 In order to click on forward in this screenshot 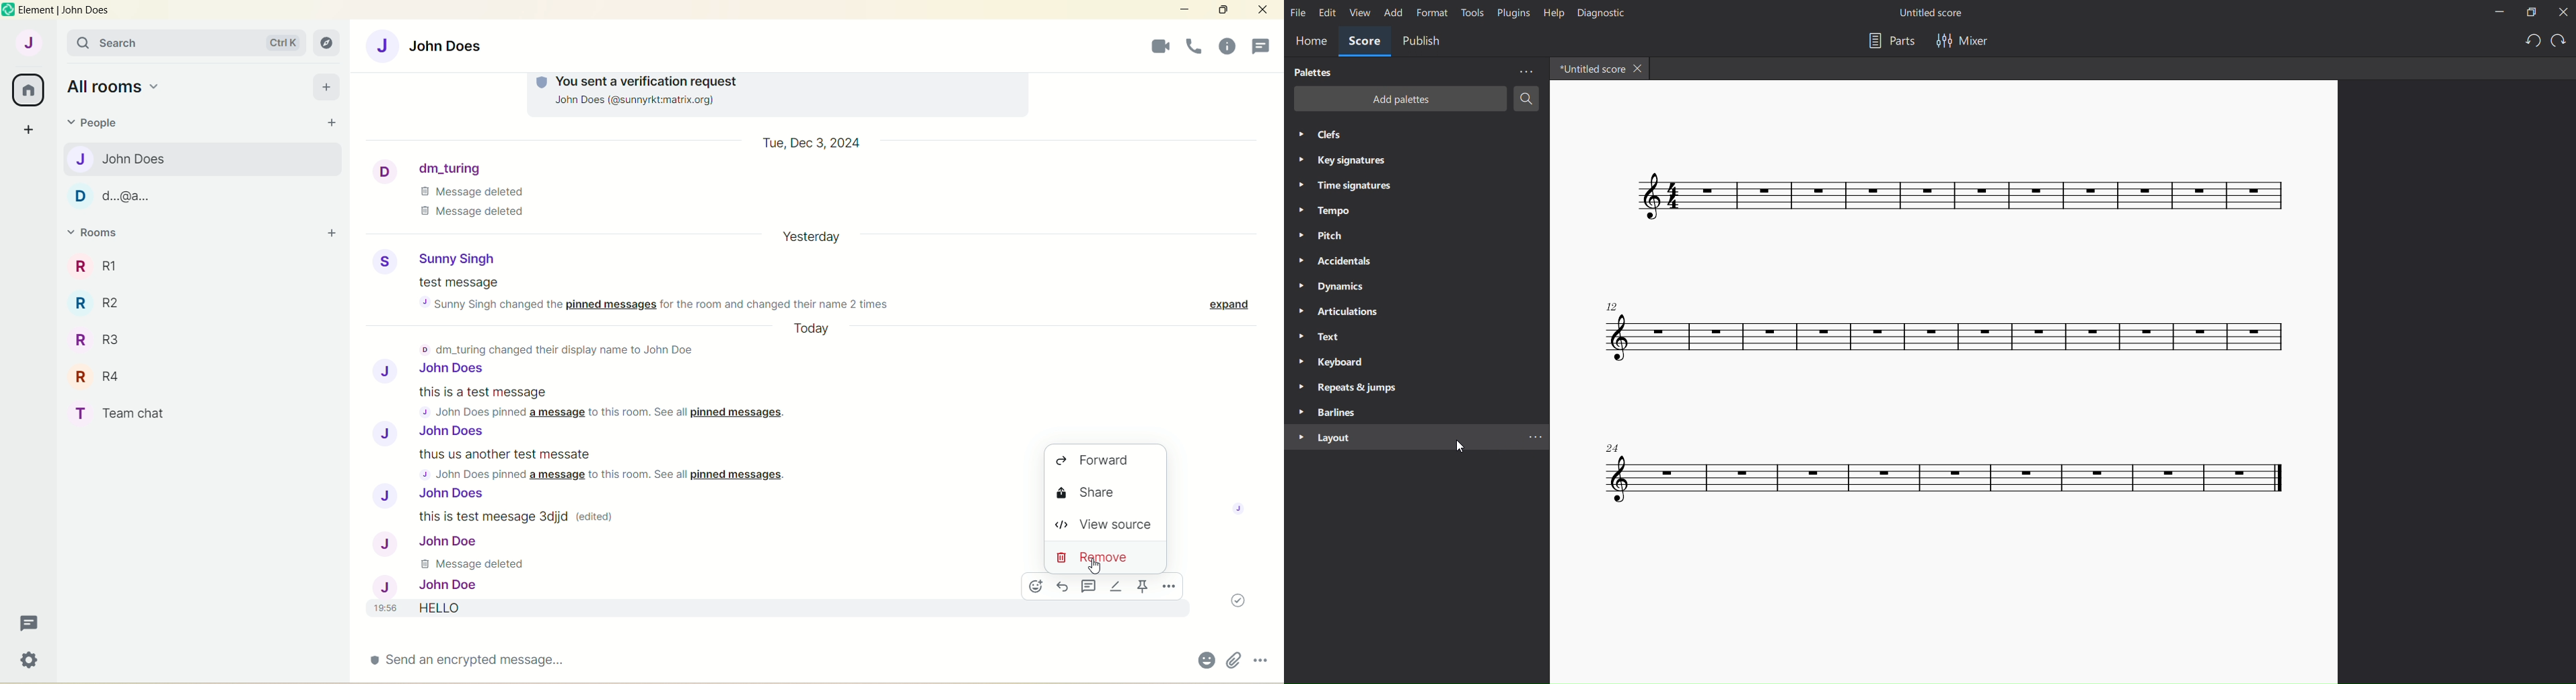, I will do `click(1105, 464)`.